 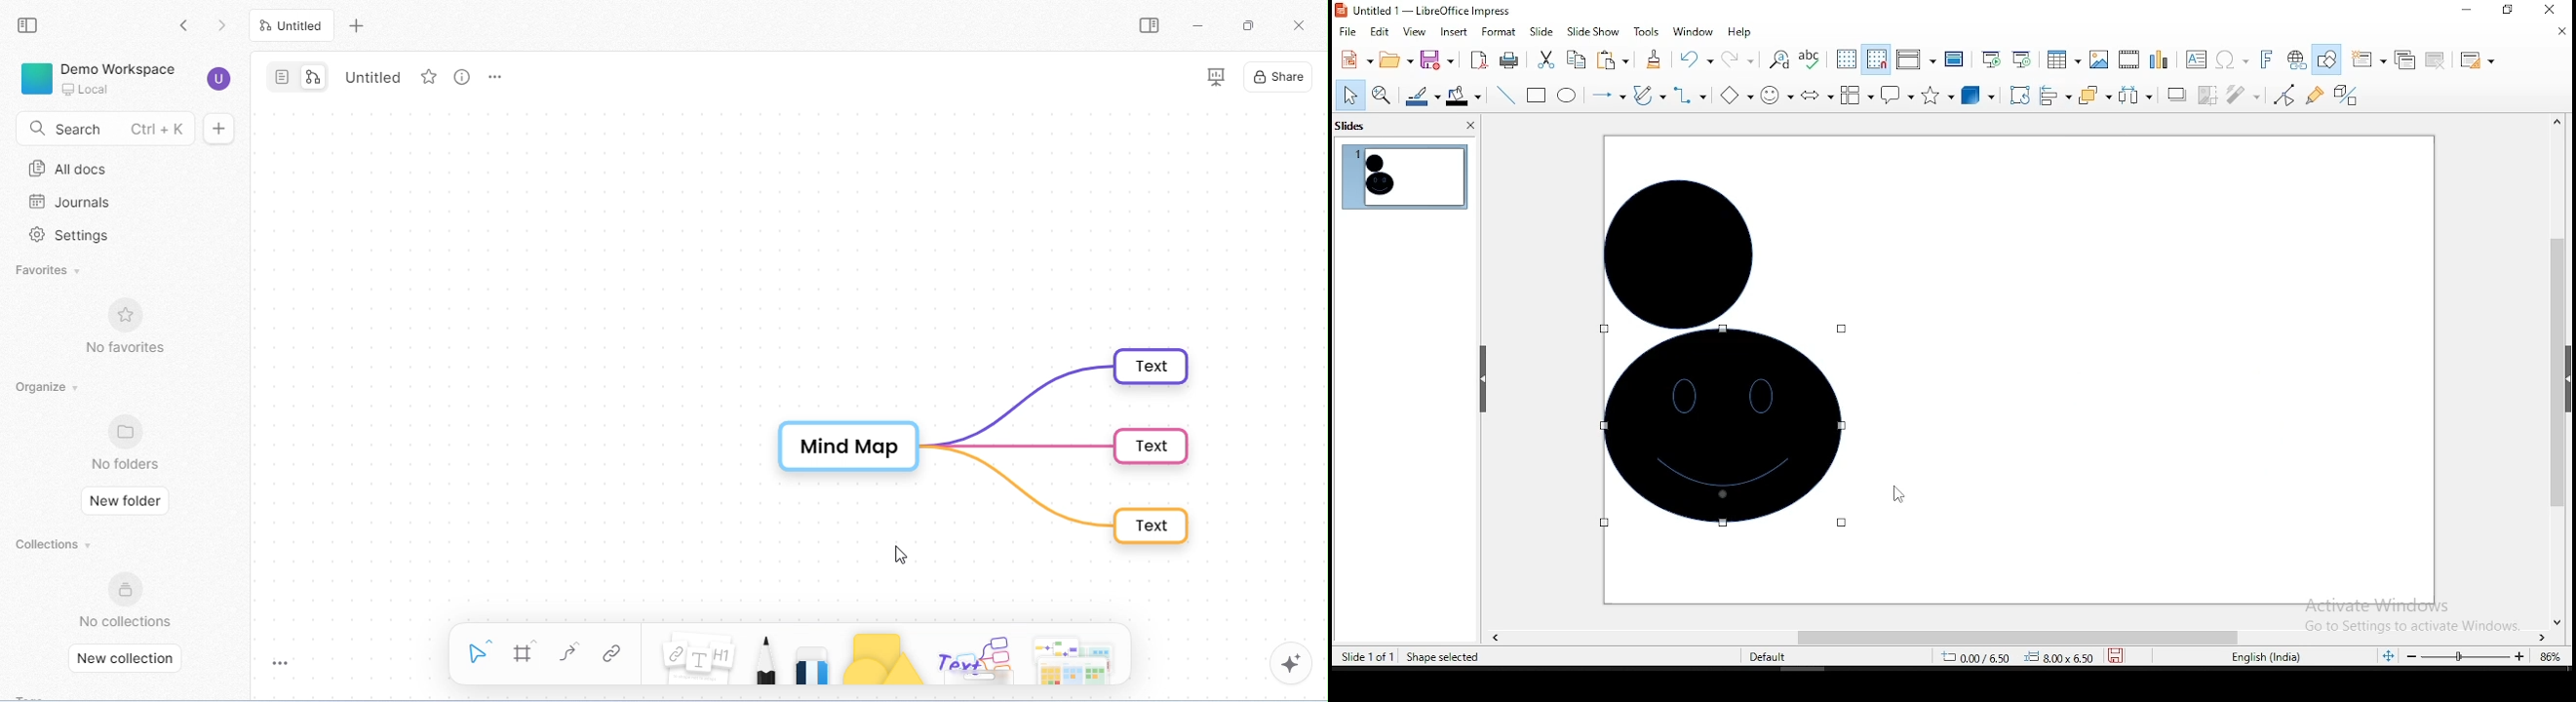 I want to click on insert special characters, so click(x=2233, y=59).